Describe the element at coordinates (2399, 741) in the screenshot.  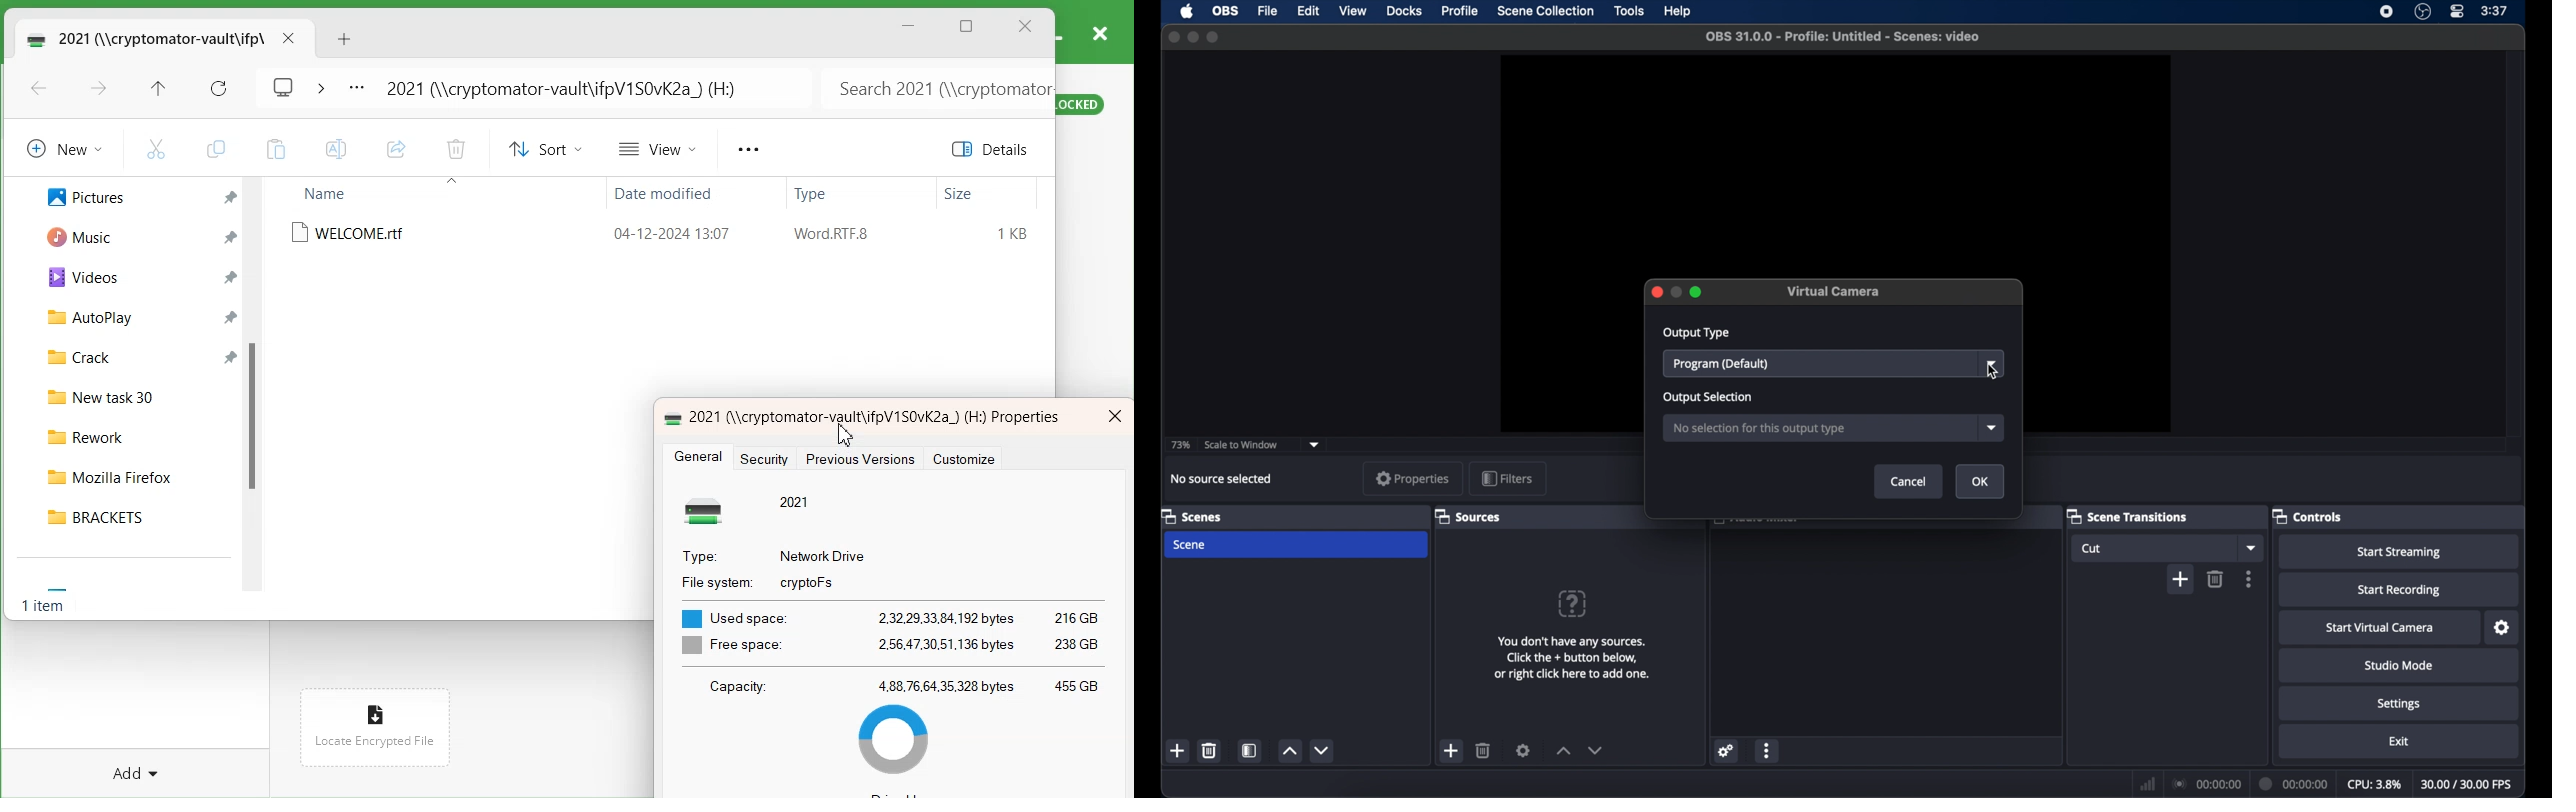
I see `exit` at that location.